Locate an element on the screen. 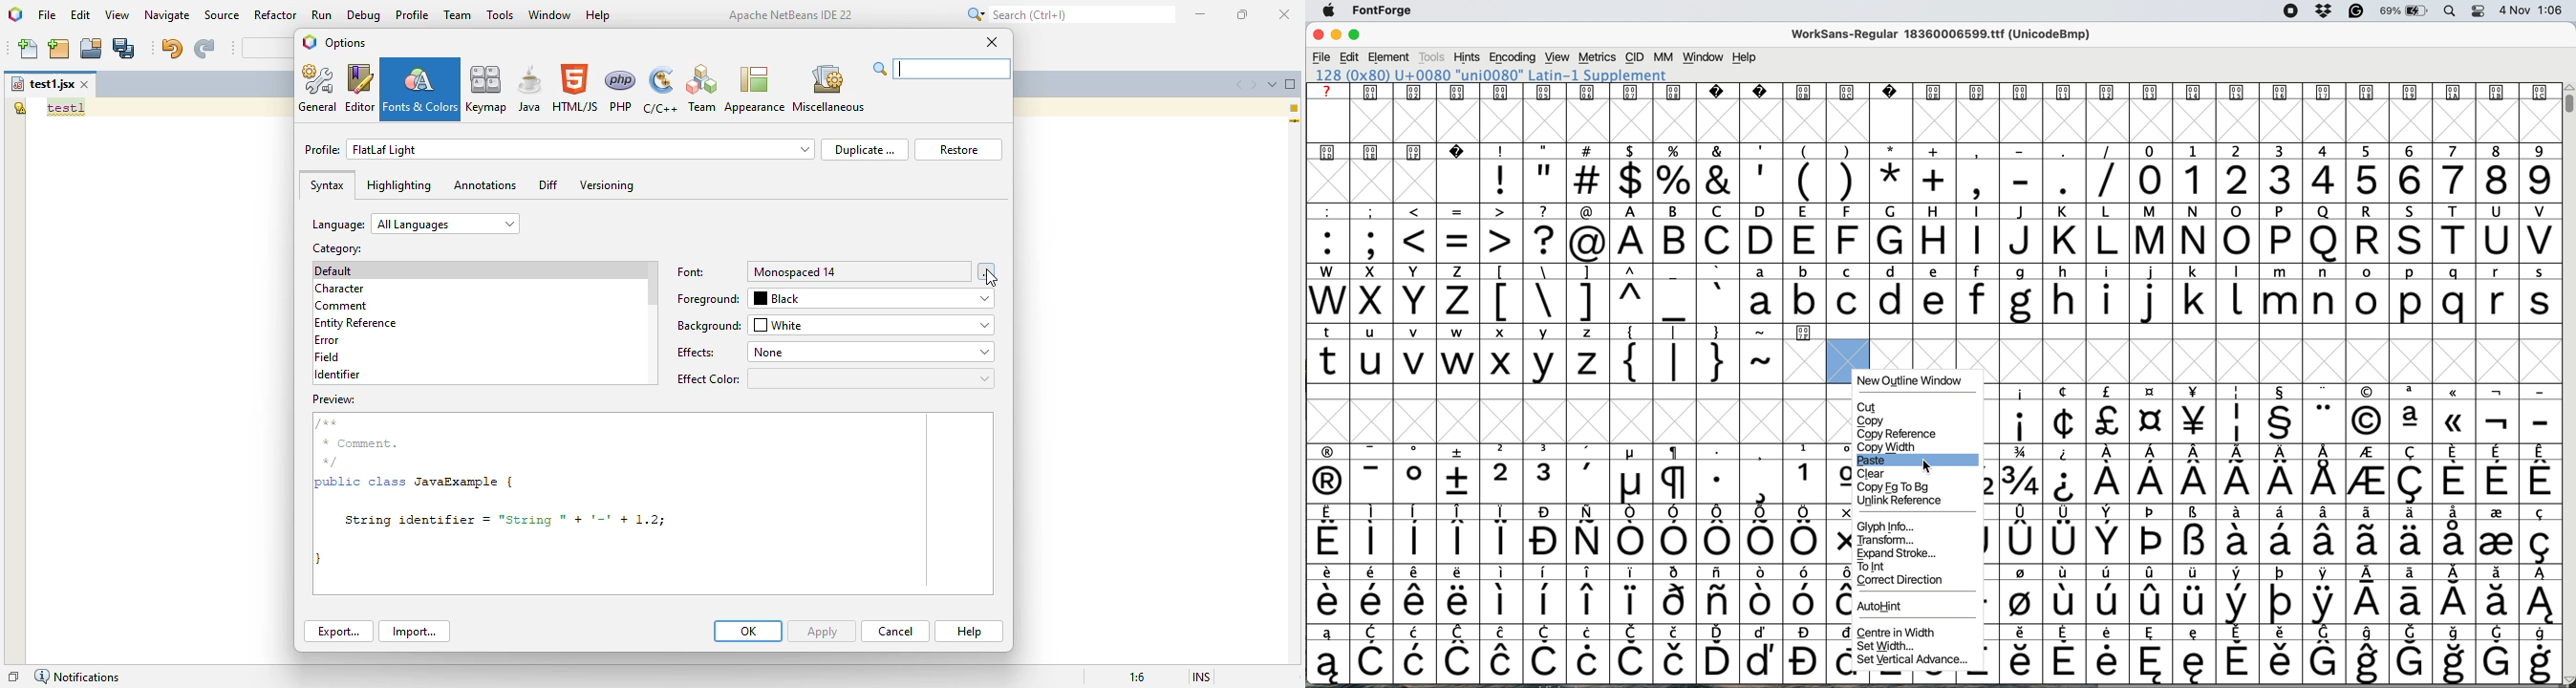 The image size is (2576, 700). WorkSans-Regular 18360006599.ttf (UnicodeBmp) is located at coordinates (1946, 36).